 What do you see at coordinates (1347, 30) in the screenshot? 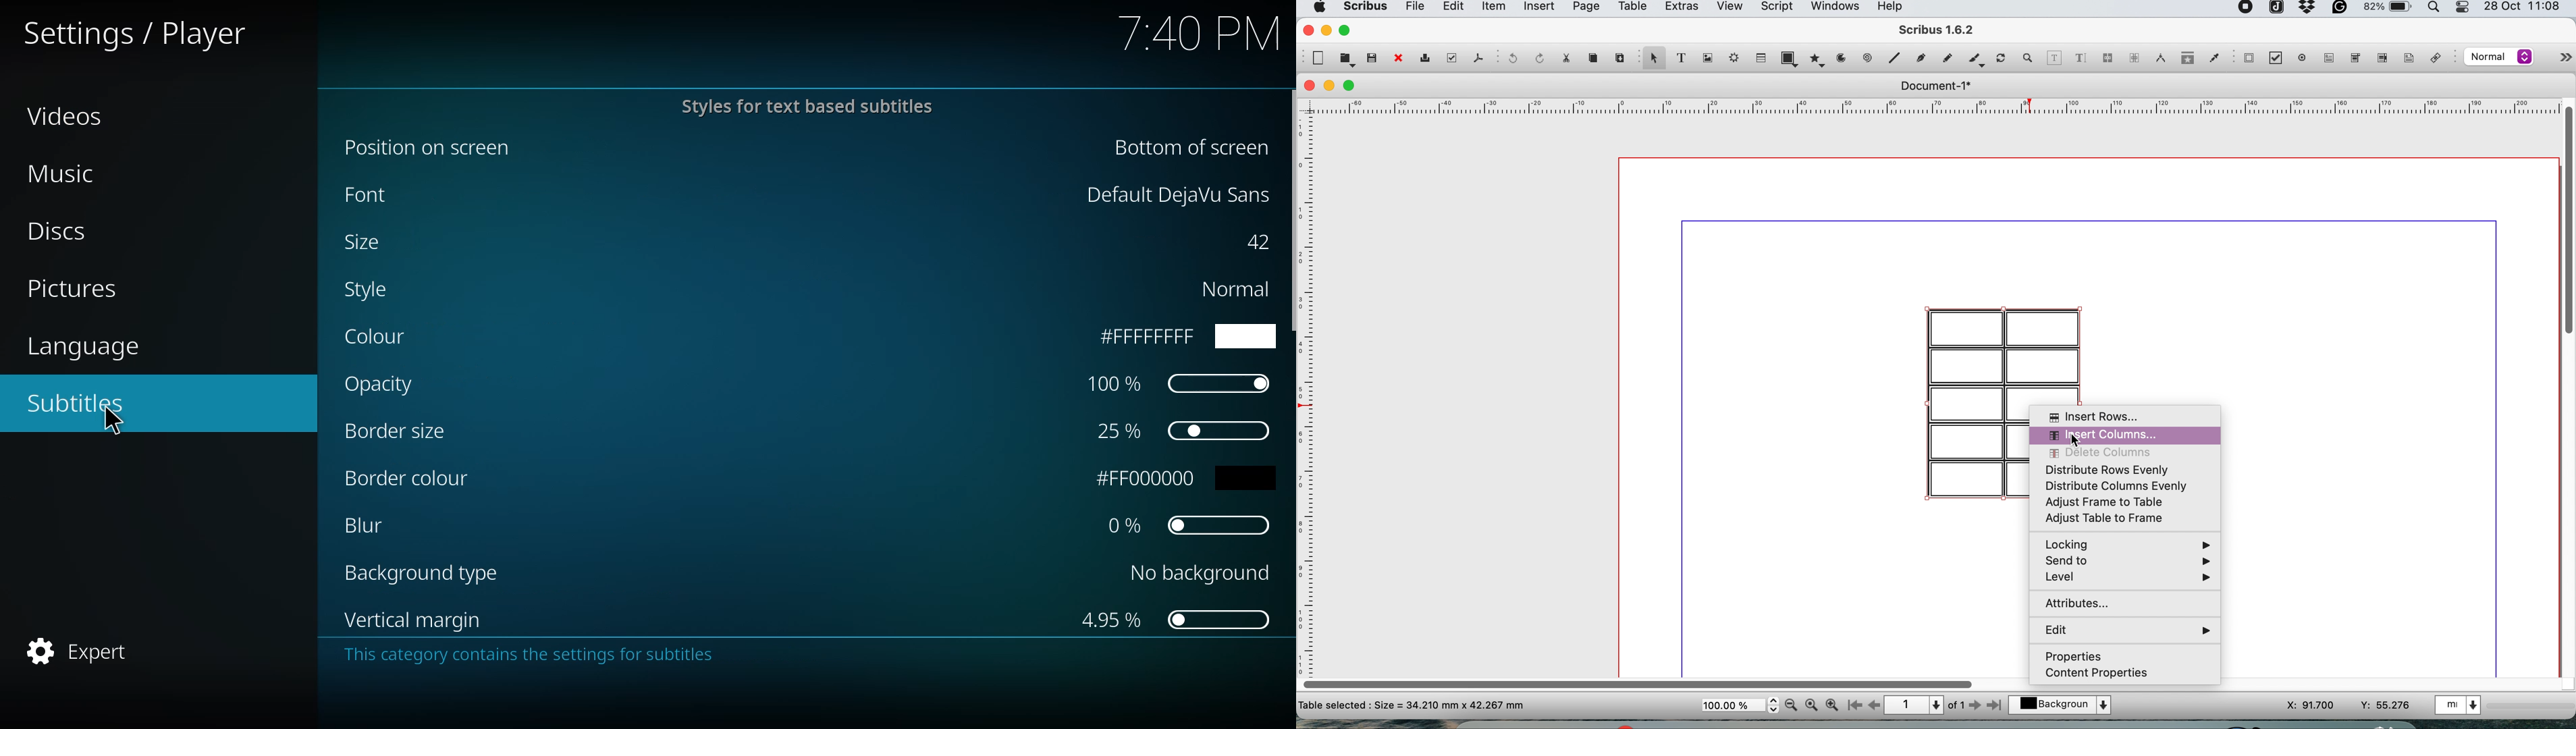
I see `maximise` at bounding box center [1347, 30].